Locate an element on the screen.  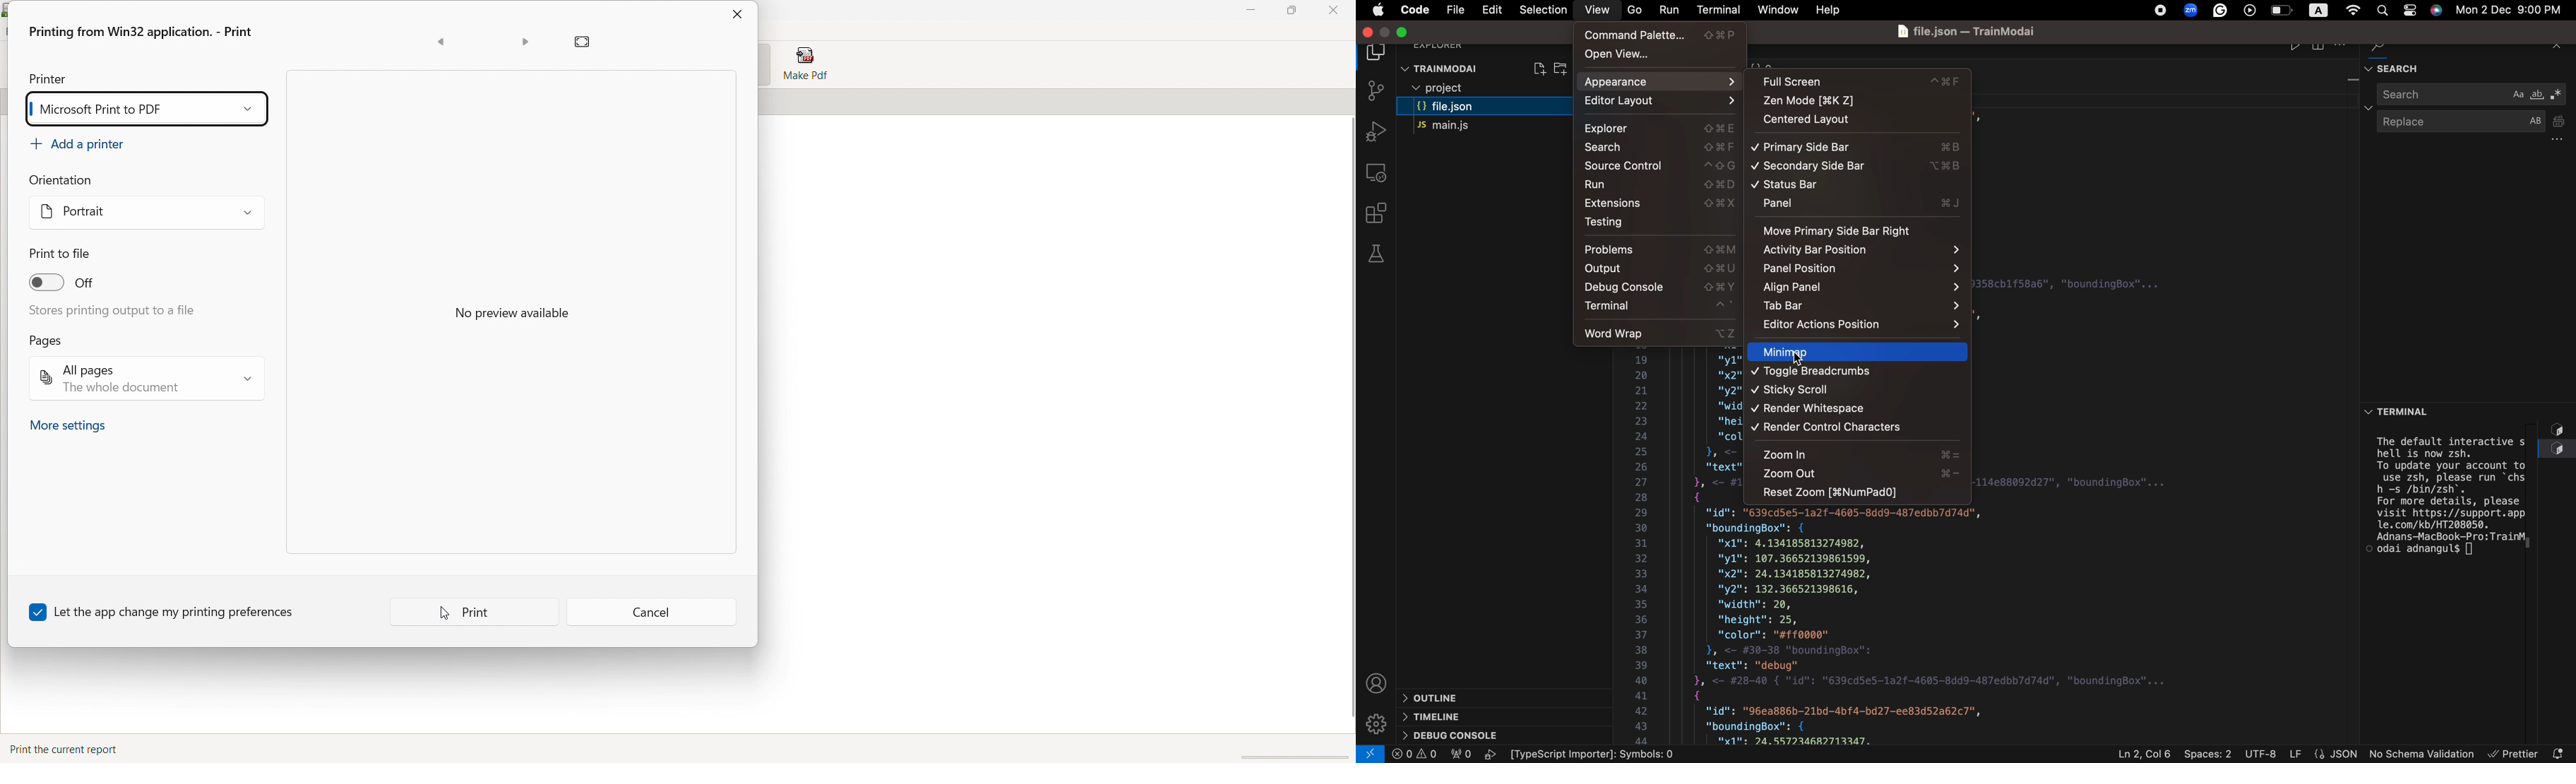
files and folders is located at coordinates (1487, 88).